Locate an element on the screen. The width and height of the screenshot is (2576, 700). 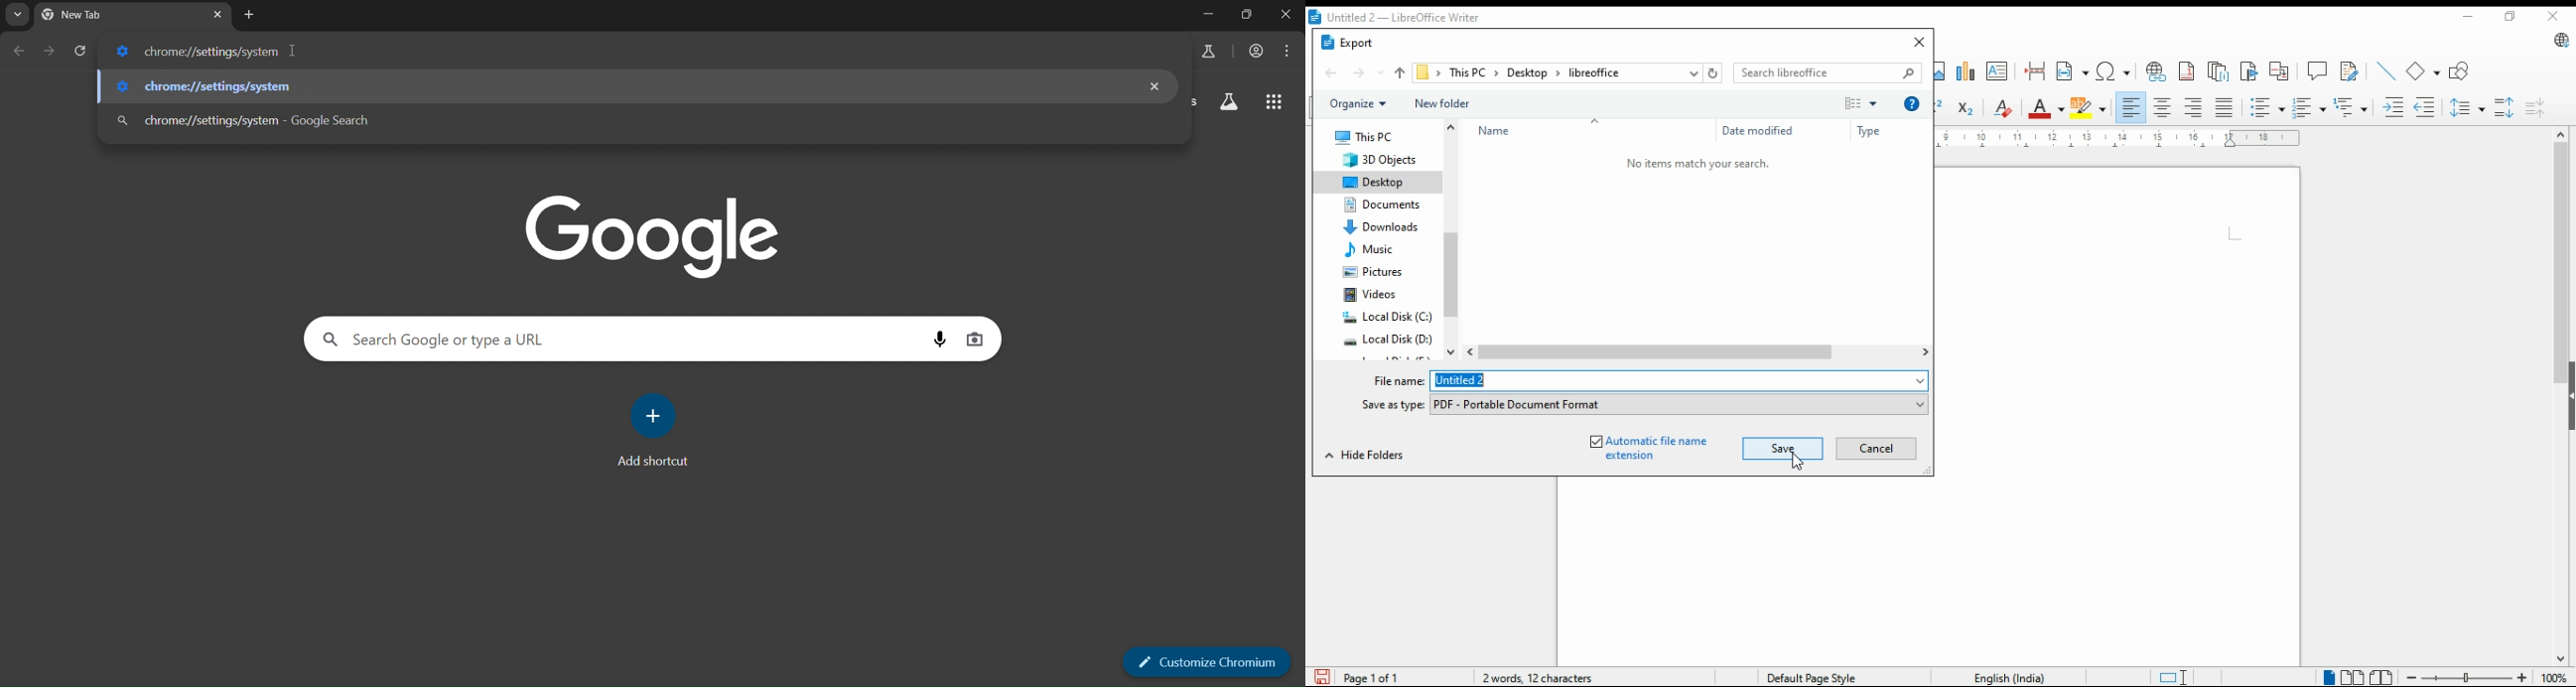
date modified is located at coordinates (1757, 130).